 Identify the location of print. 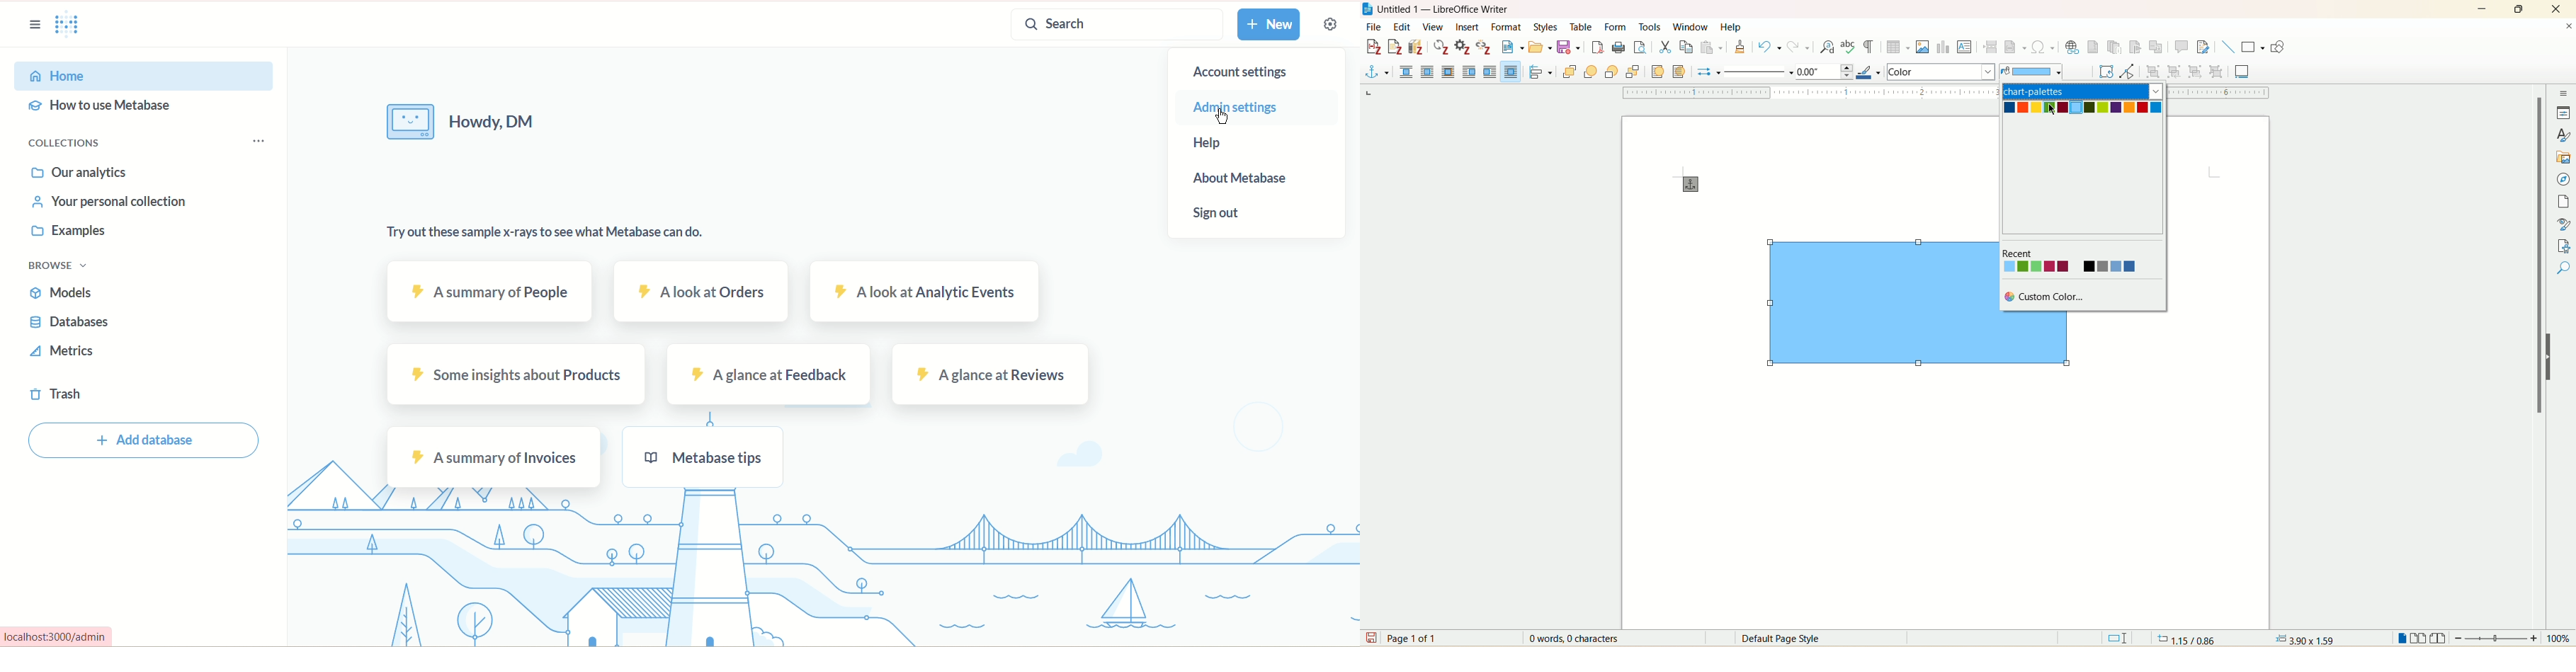
(1618, 47).